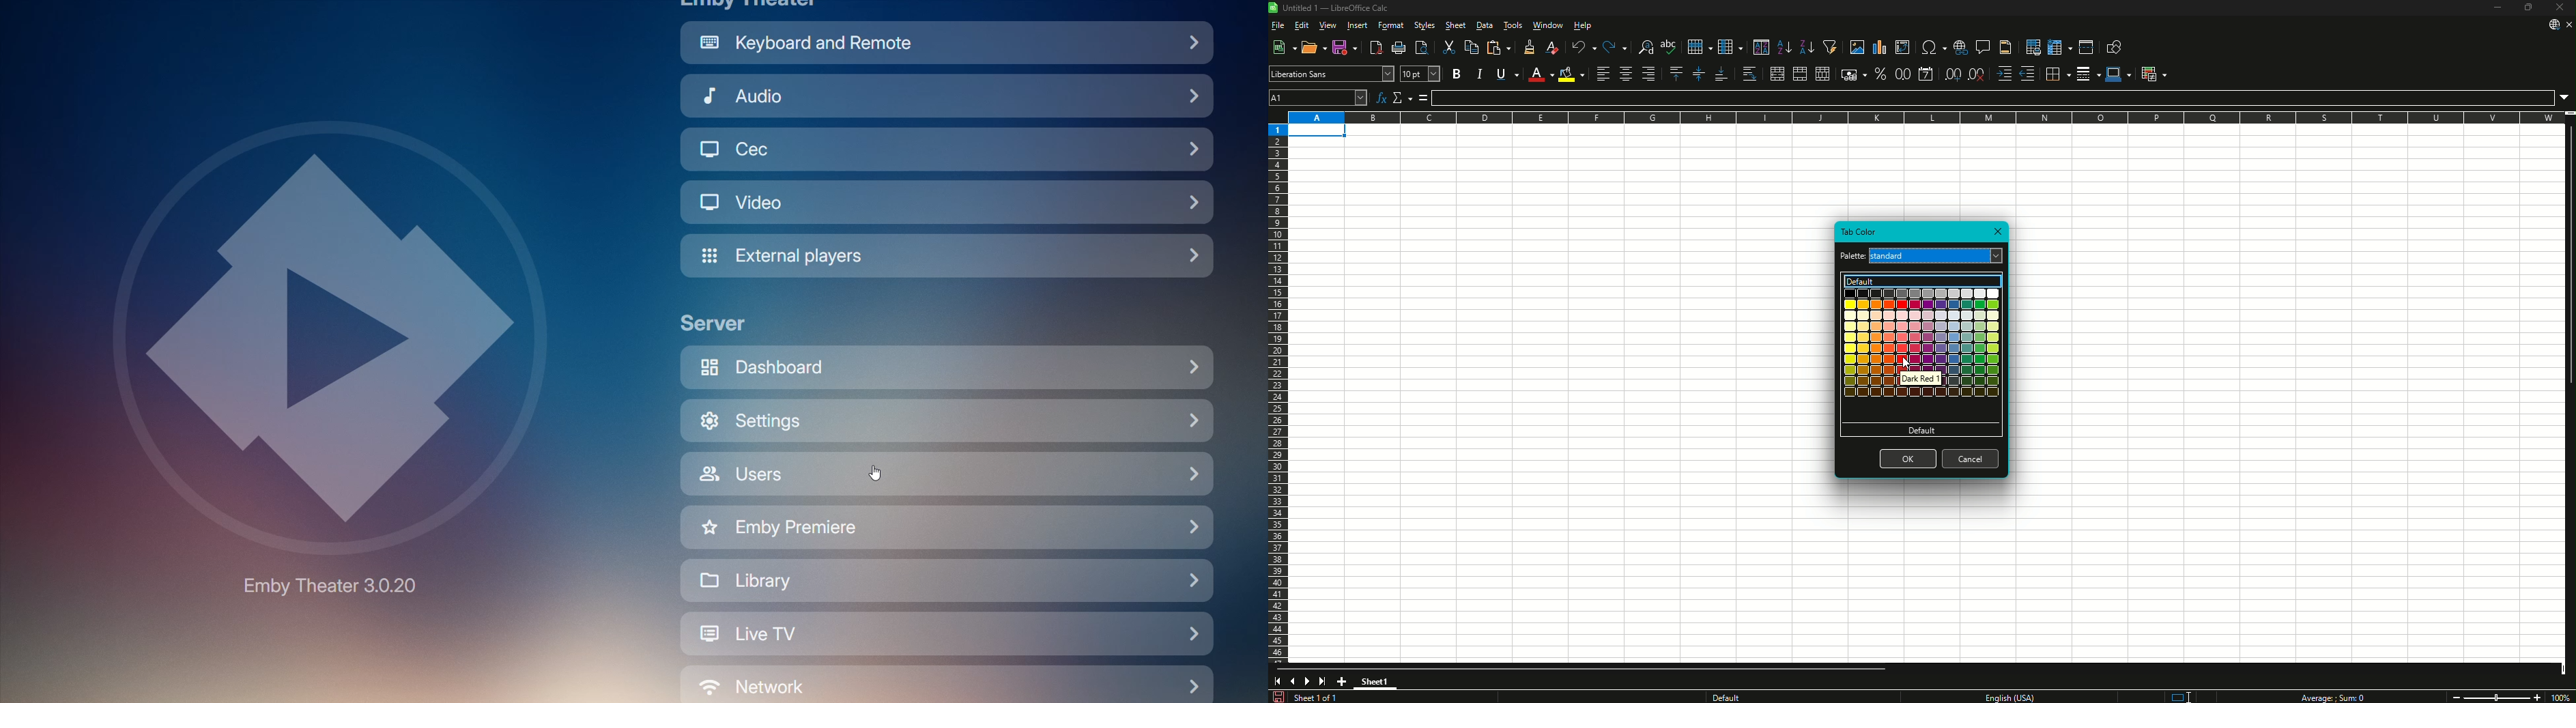  I want to click on Colors, so click(1922, 343).